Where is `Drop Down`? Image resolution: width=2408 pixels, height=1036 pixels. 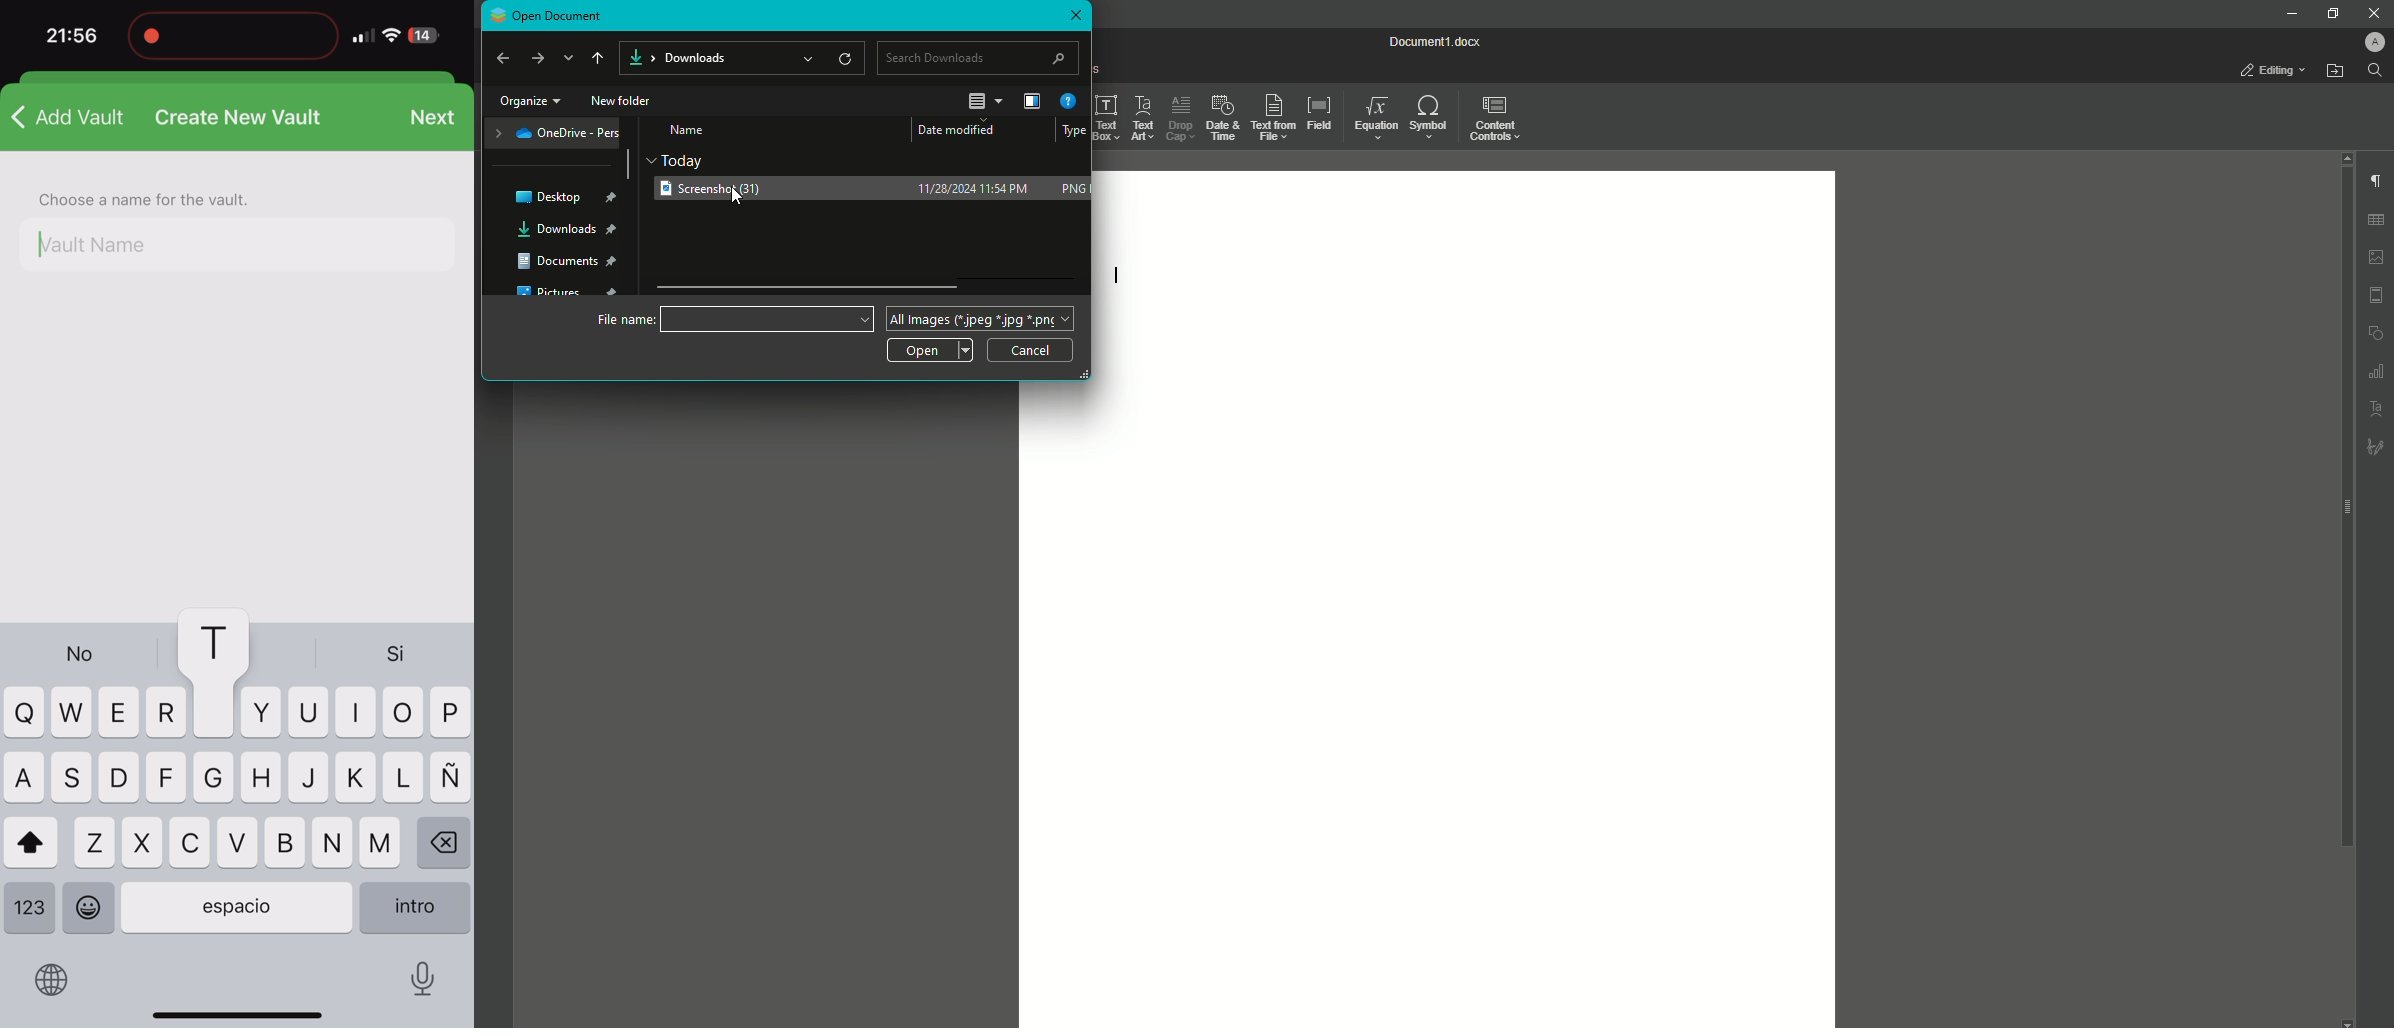
Drop Down is located at coordinates (569, 58).